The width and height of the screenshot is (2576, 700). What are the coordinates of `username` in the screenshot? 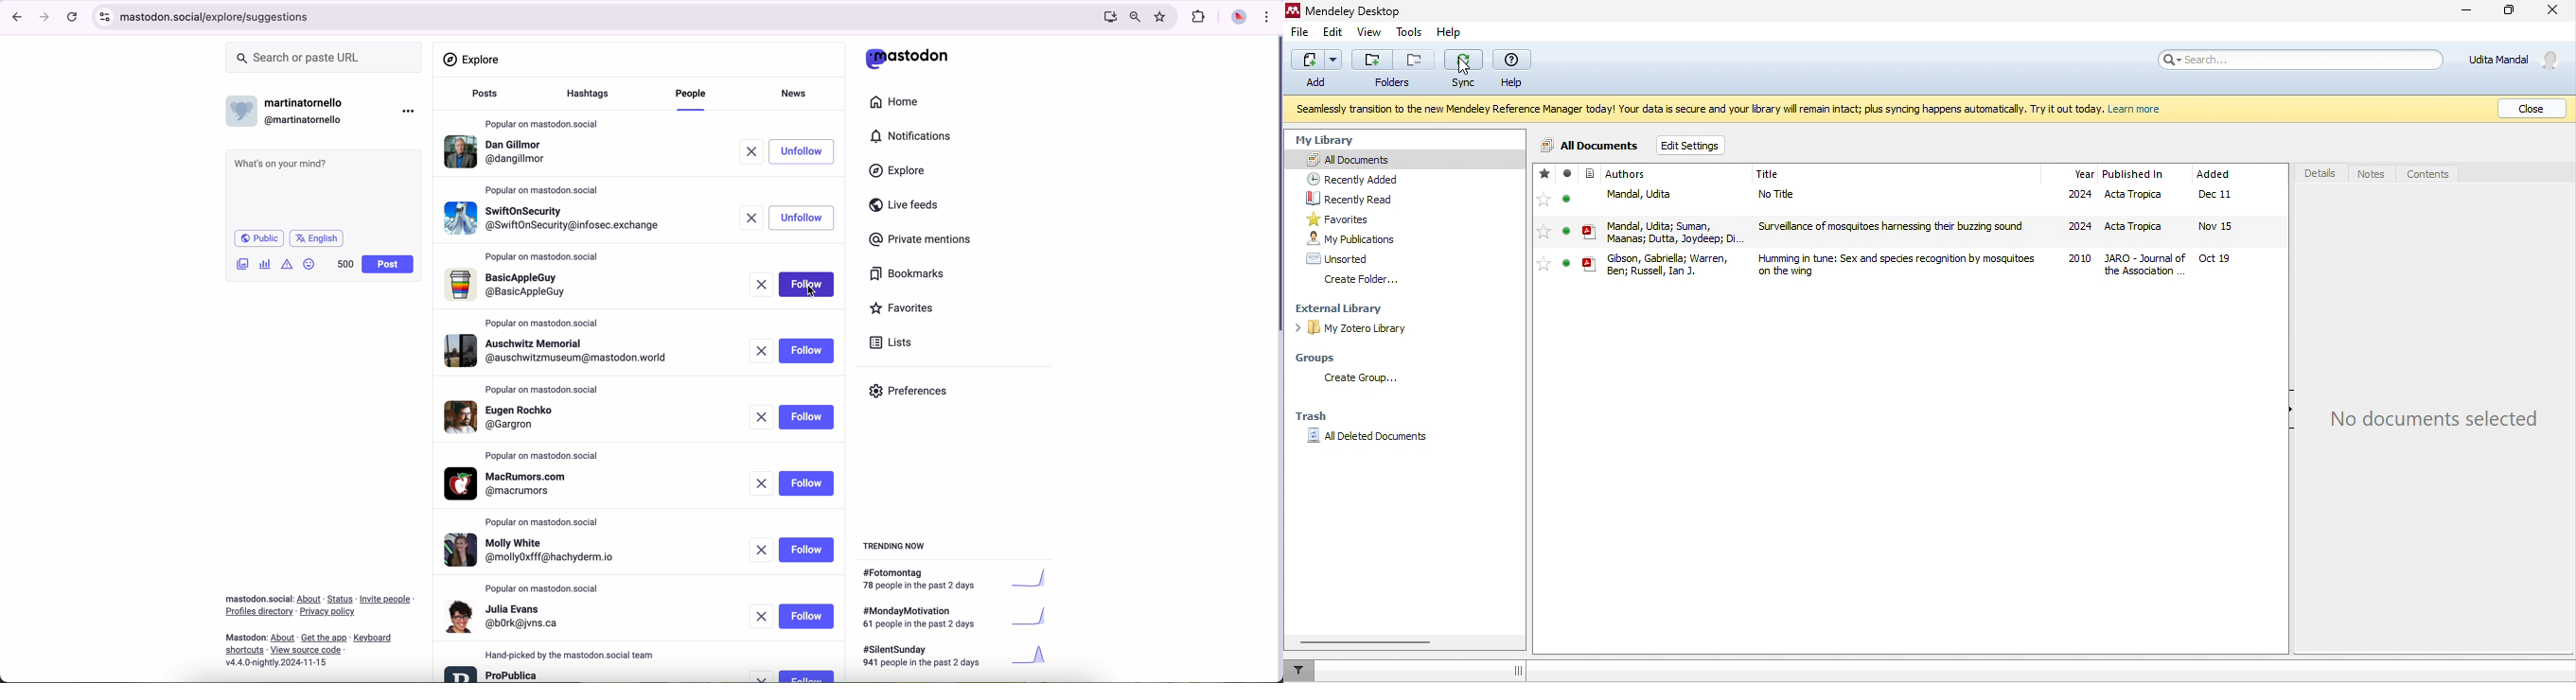 It's located at (290, 109).